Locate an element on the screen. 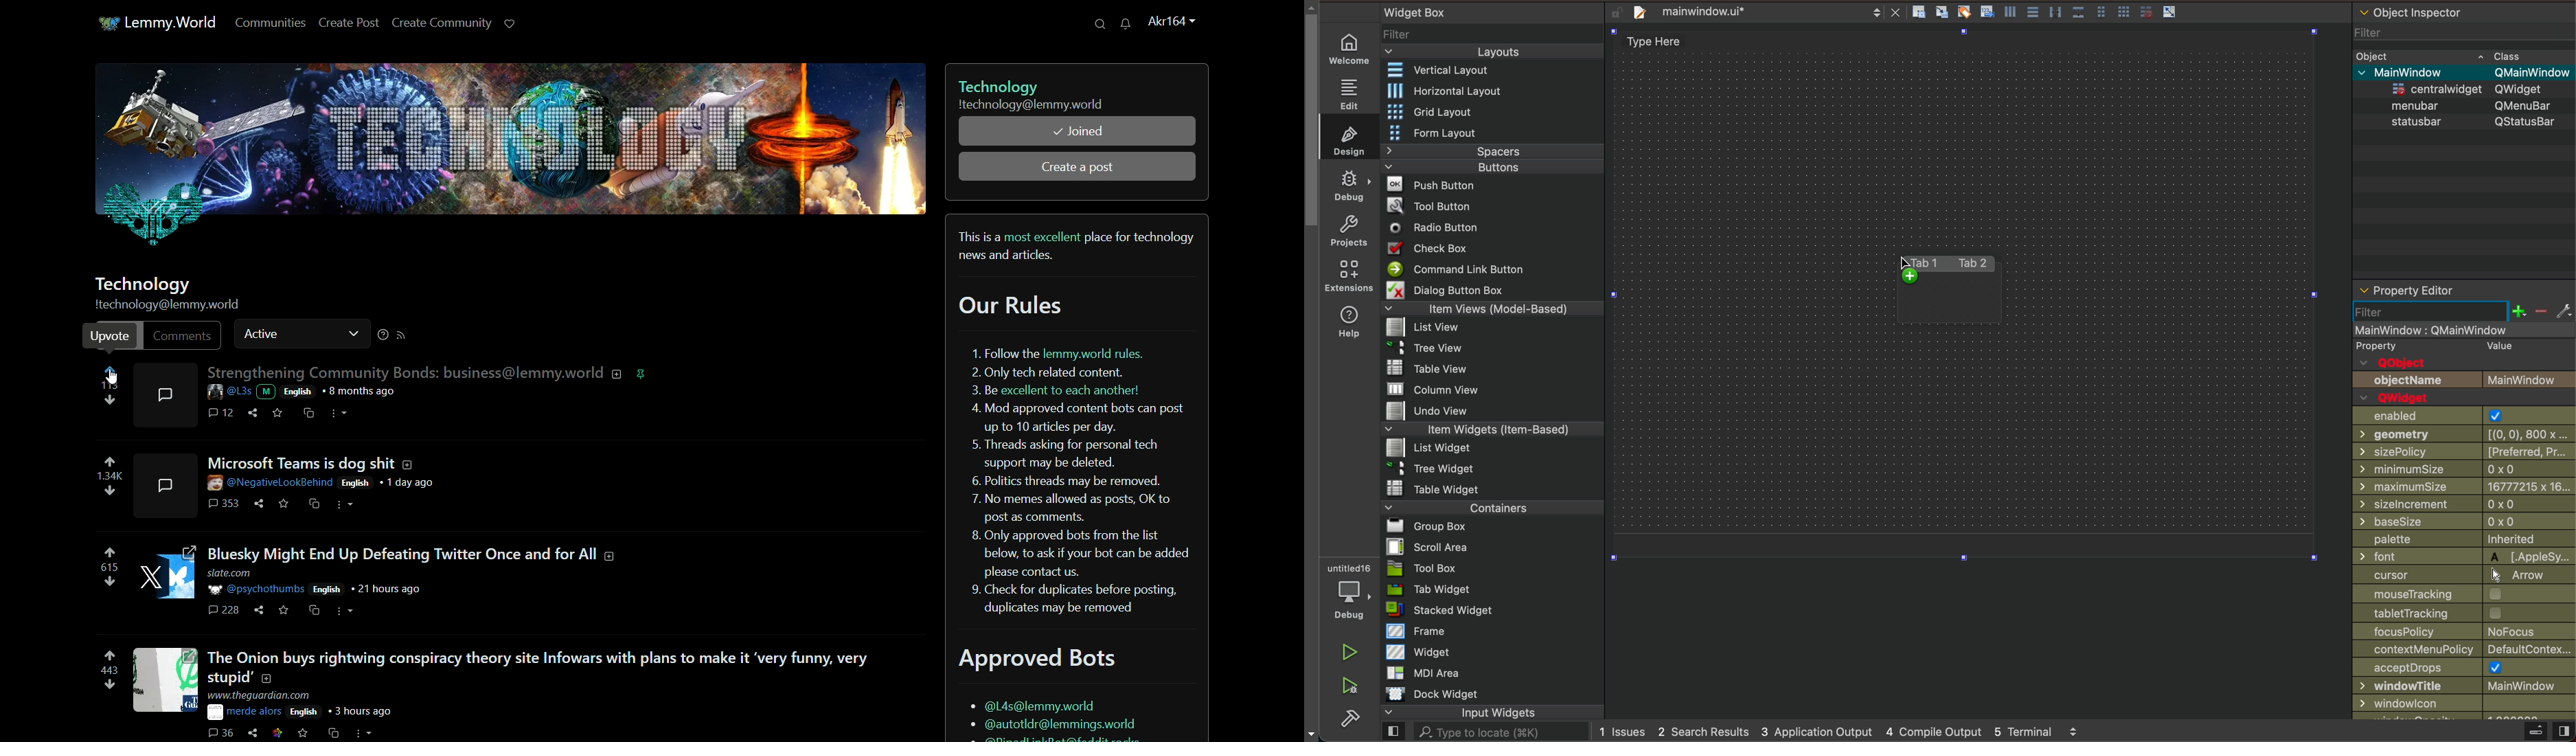 This screenshot has height=756, width=2576.  Radio Button is located at coordinates (1428, 227).